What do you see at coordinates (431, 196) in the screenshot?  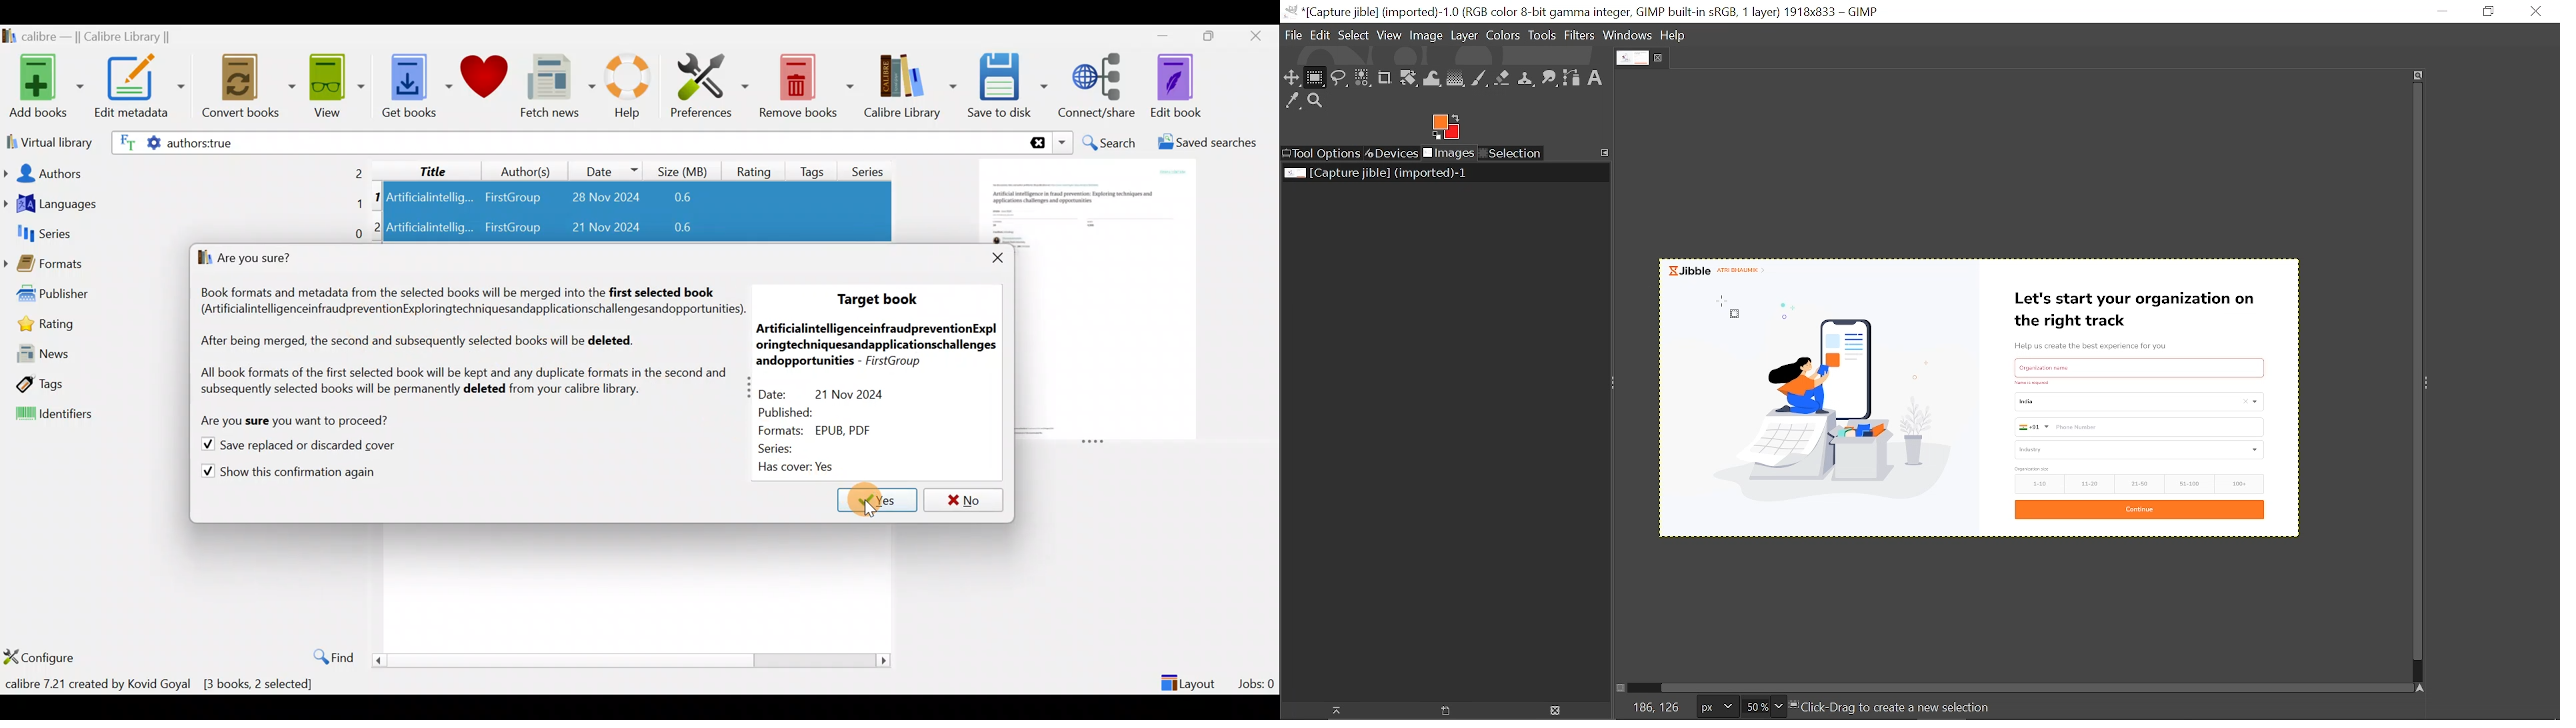 I see `Artificialintellig...` at bounding box center [431, 196].